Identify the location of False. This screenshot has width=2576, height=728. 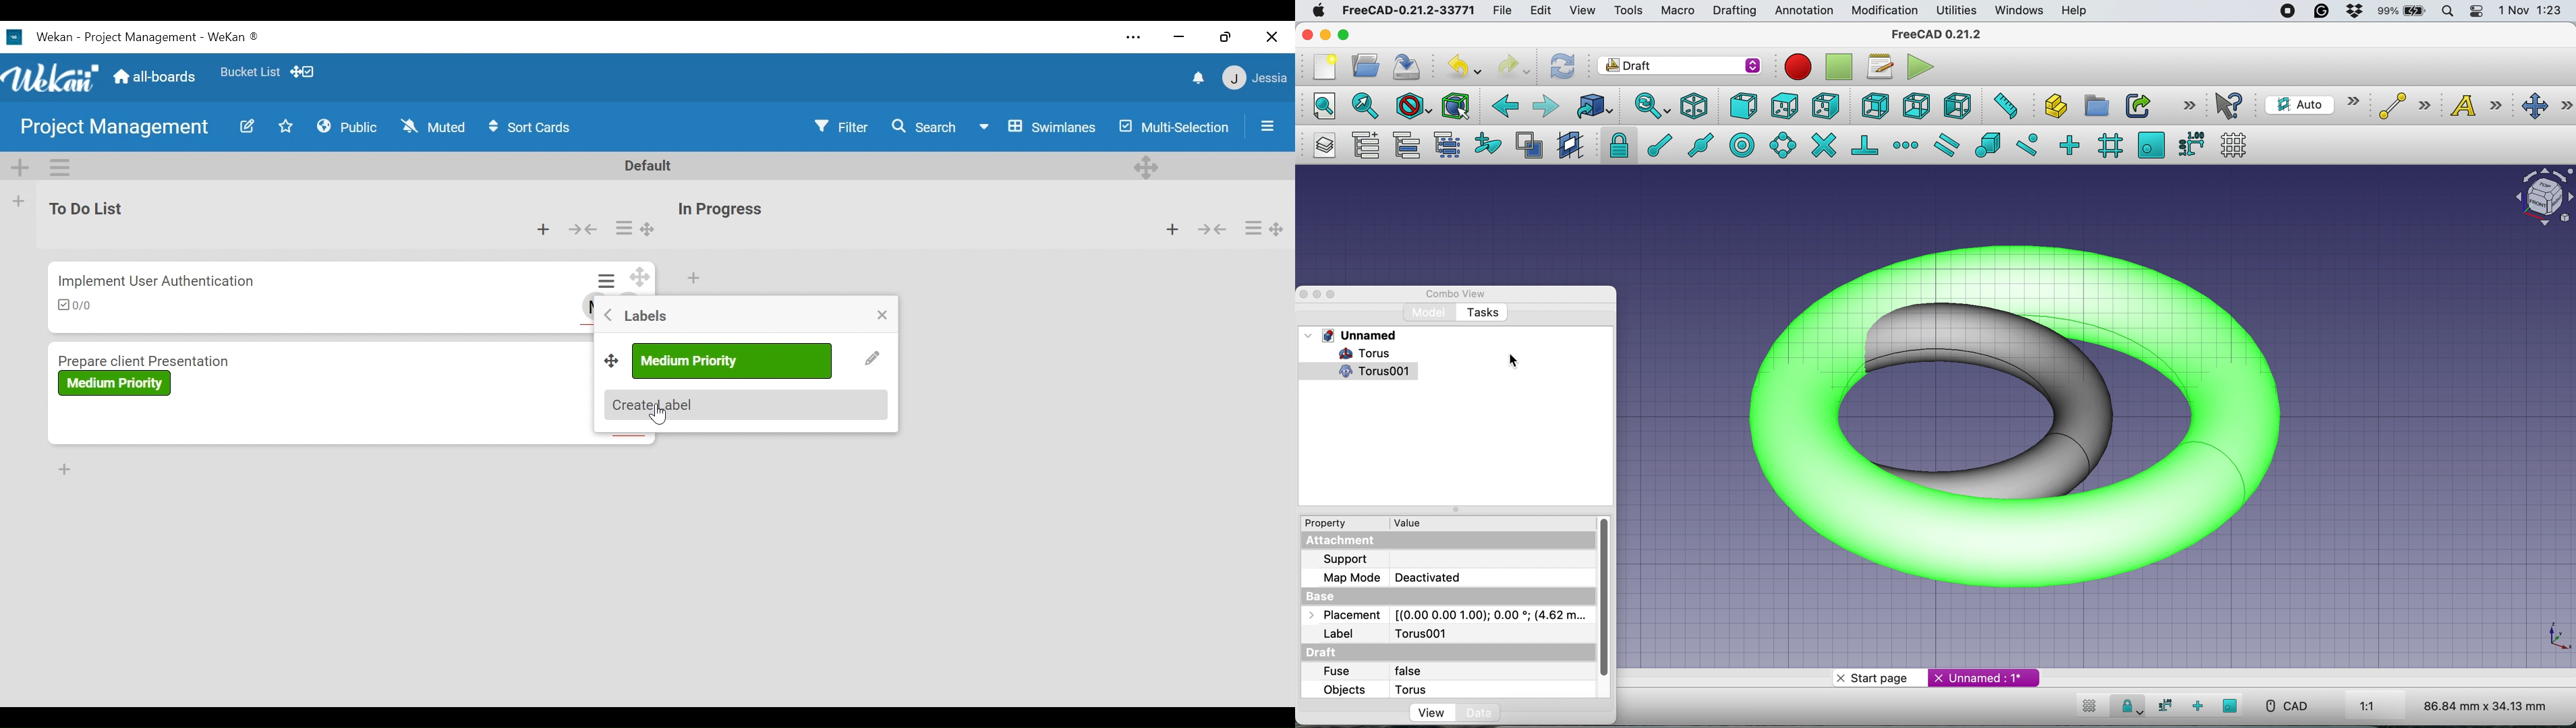
(1488, 667).